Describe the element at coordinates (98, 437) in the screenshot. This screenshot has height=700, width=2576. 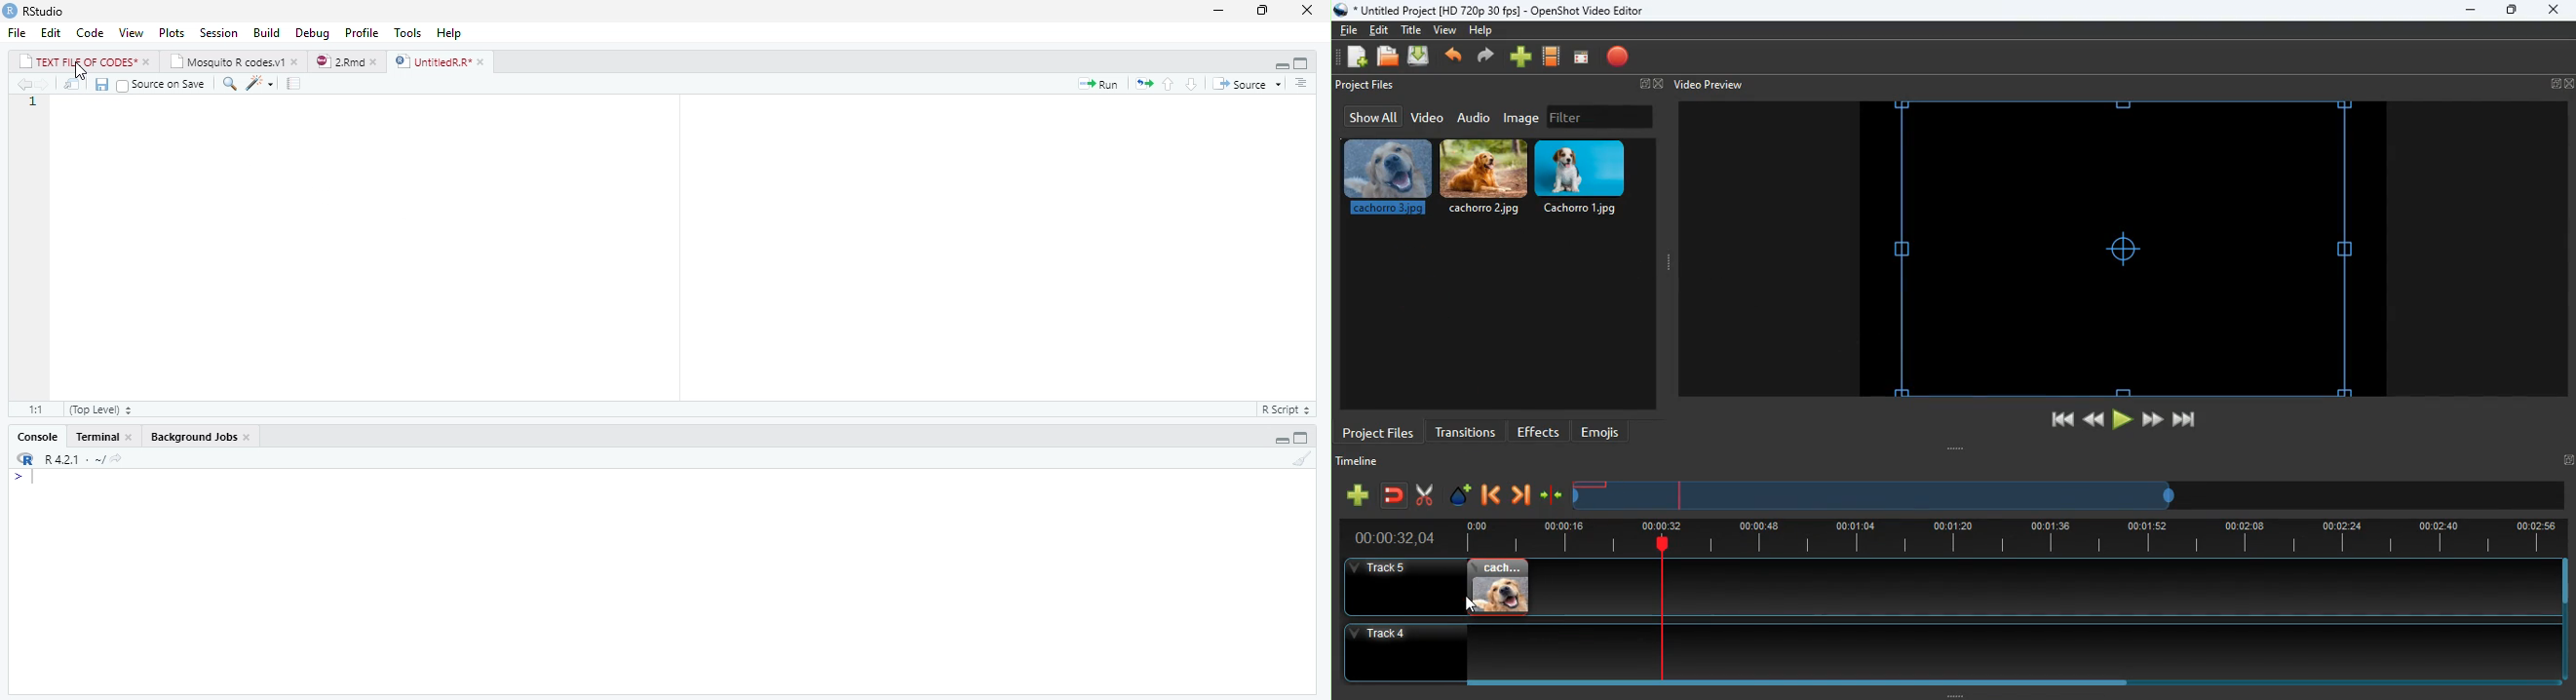
I see `Terminal` at that location.